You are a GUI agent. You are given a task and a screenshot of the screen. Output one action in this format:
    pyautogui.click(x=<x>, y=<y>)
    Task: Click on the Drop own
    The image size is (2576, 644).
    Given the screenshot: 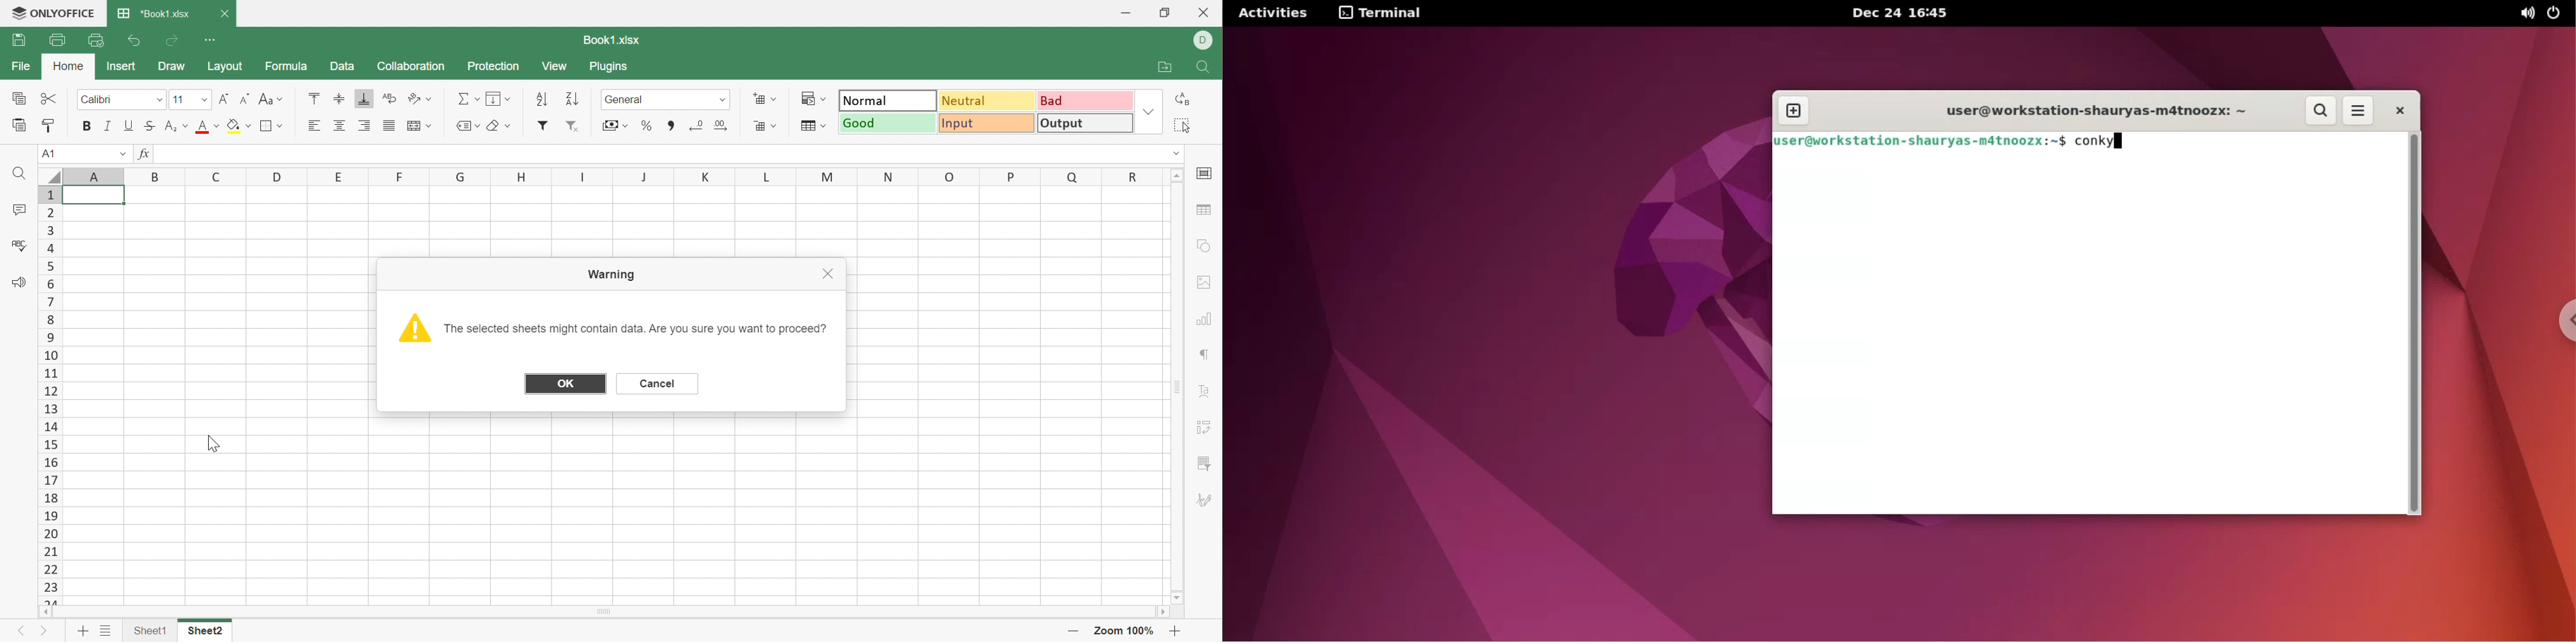 What is the action you would take?
    pyautogui.click(x=478, y=125)
    